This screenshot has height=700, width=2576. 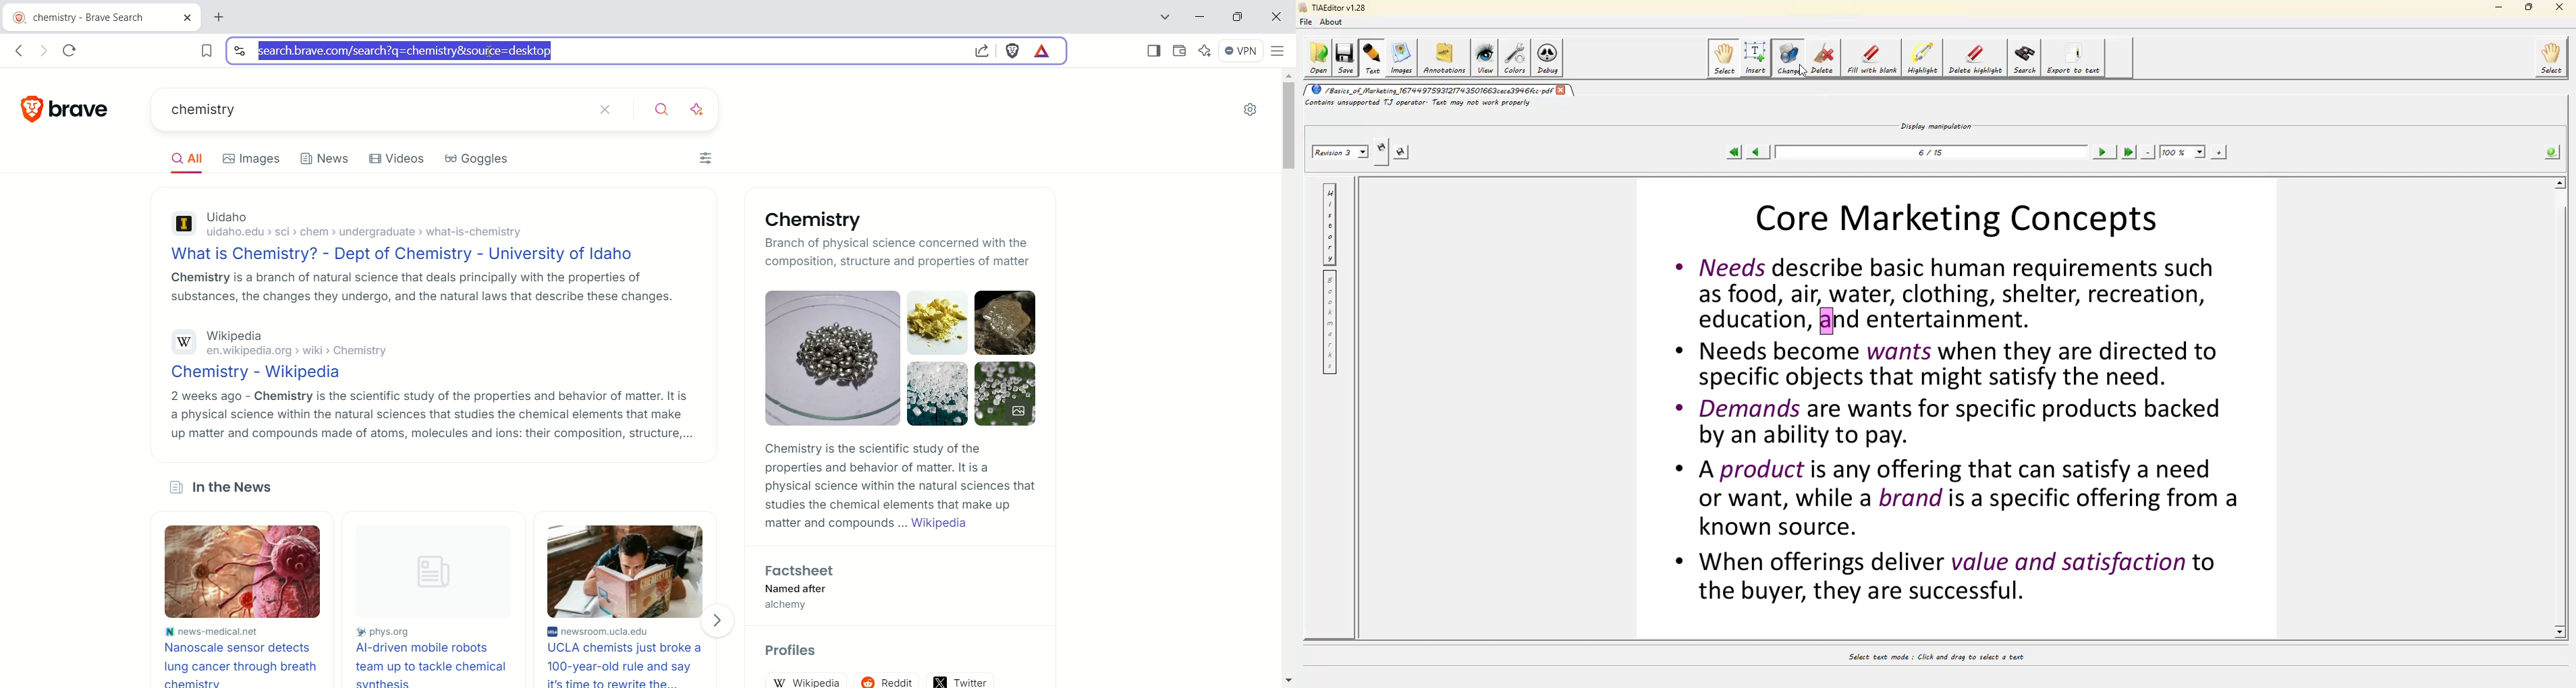 What do you see at coordinates (431, 415) in the screenshot?
I see `2 weeks ago - Chemistry is the scientific study of the properties and behavior of matter. It is a physical science within the natural sciences that studies the chemical elements that make up matter and compounds made of atoms, molecules and ions: their composition, structure,...` at bounding box center [431, 415].